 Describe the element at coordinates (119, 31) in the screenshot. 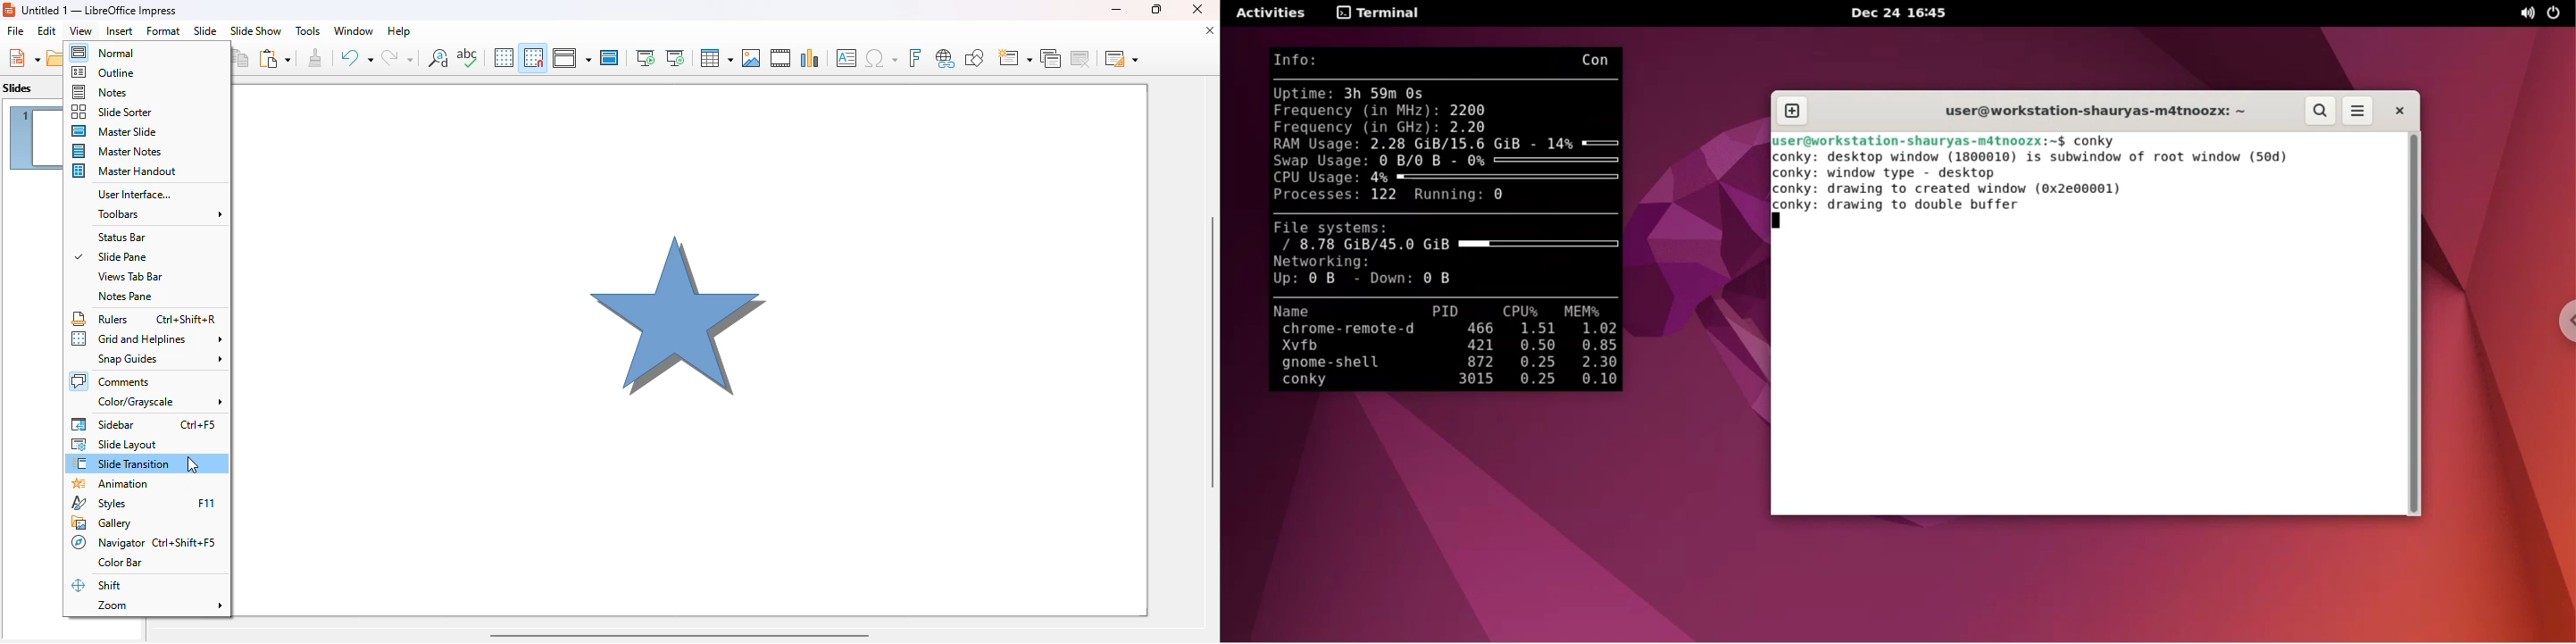

I see `insert` at that location.